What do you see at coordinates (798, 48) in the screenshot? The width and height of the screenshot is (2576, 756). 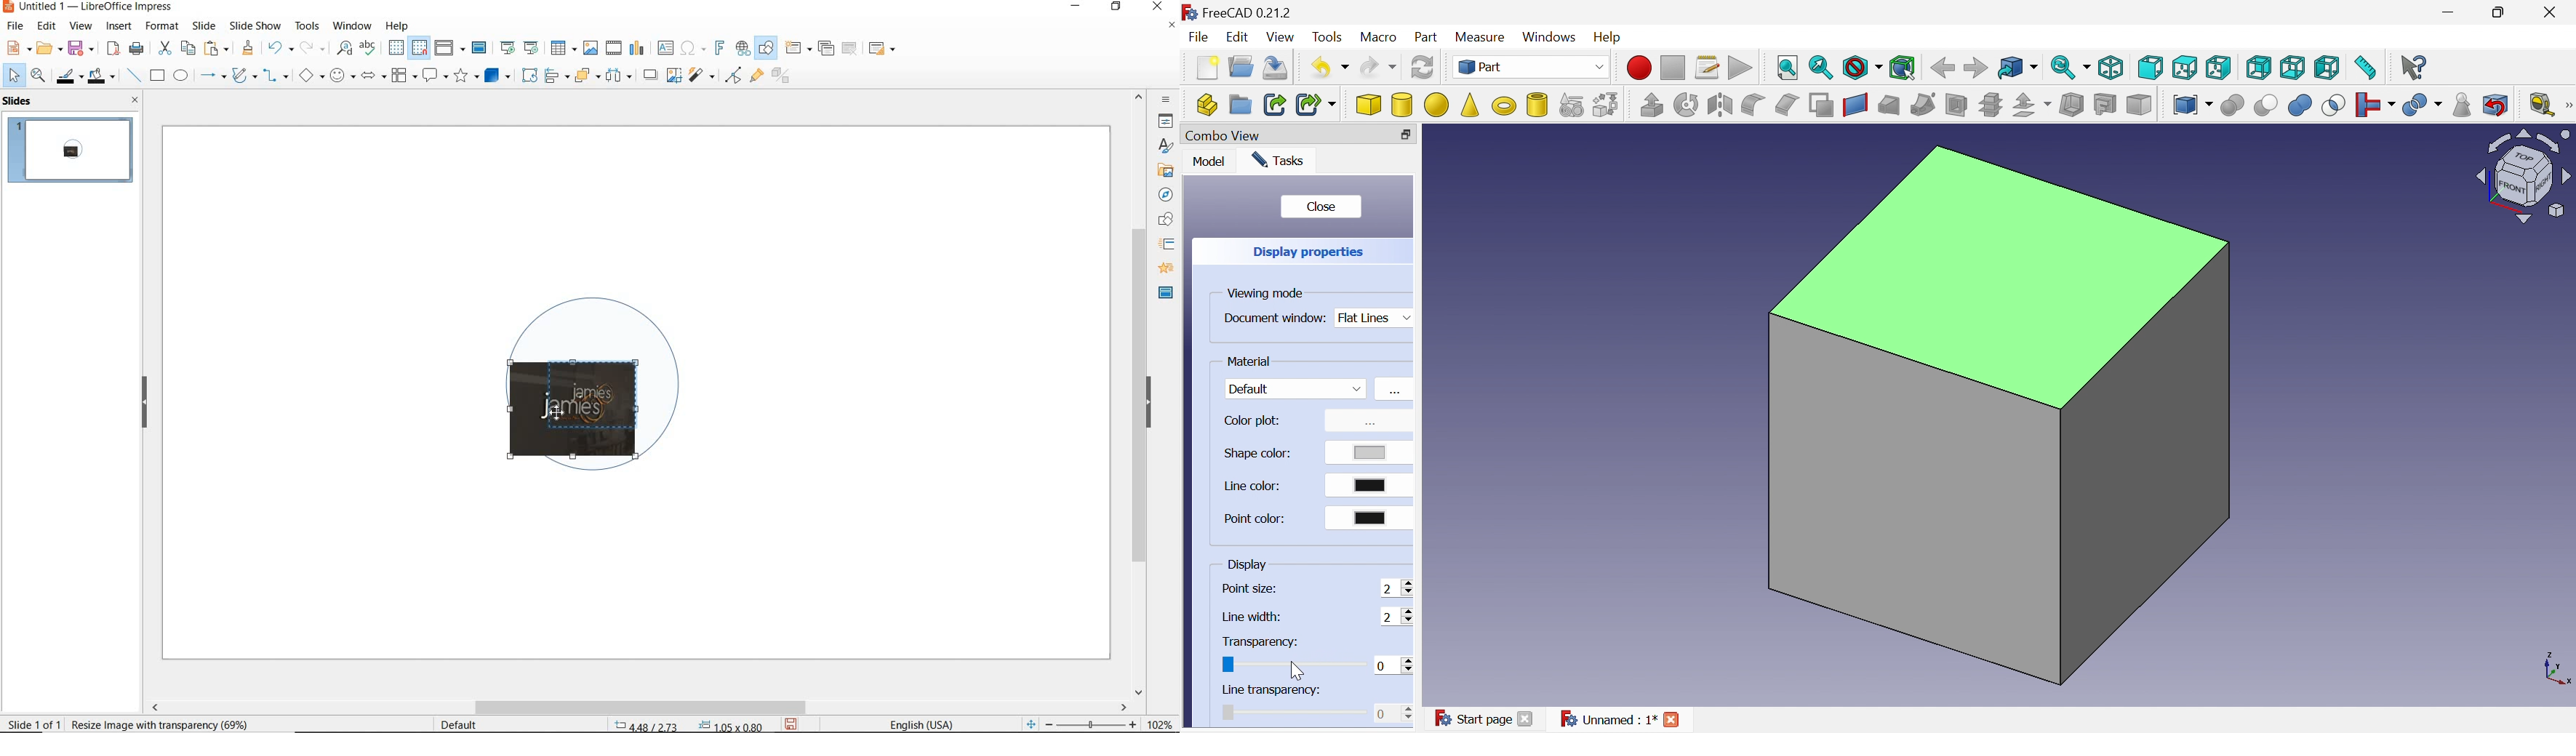 I see `new slide` at bounding box center [798, 48].